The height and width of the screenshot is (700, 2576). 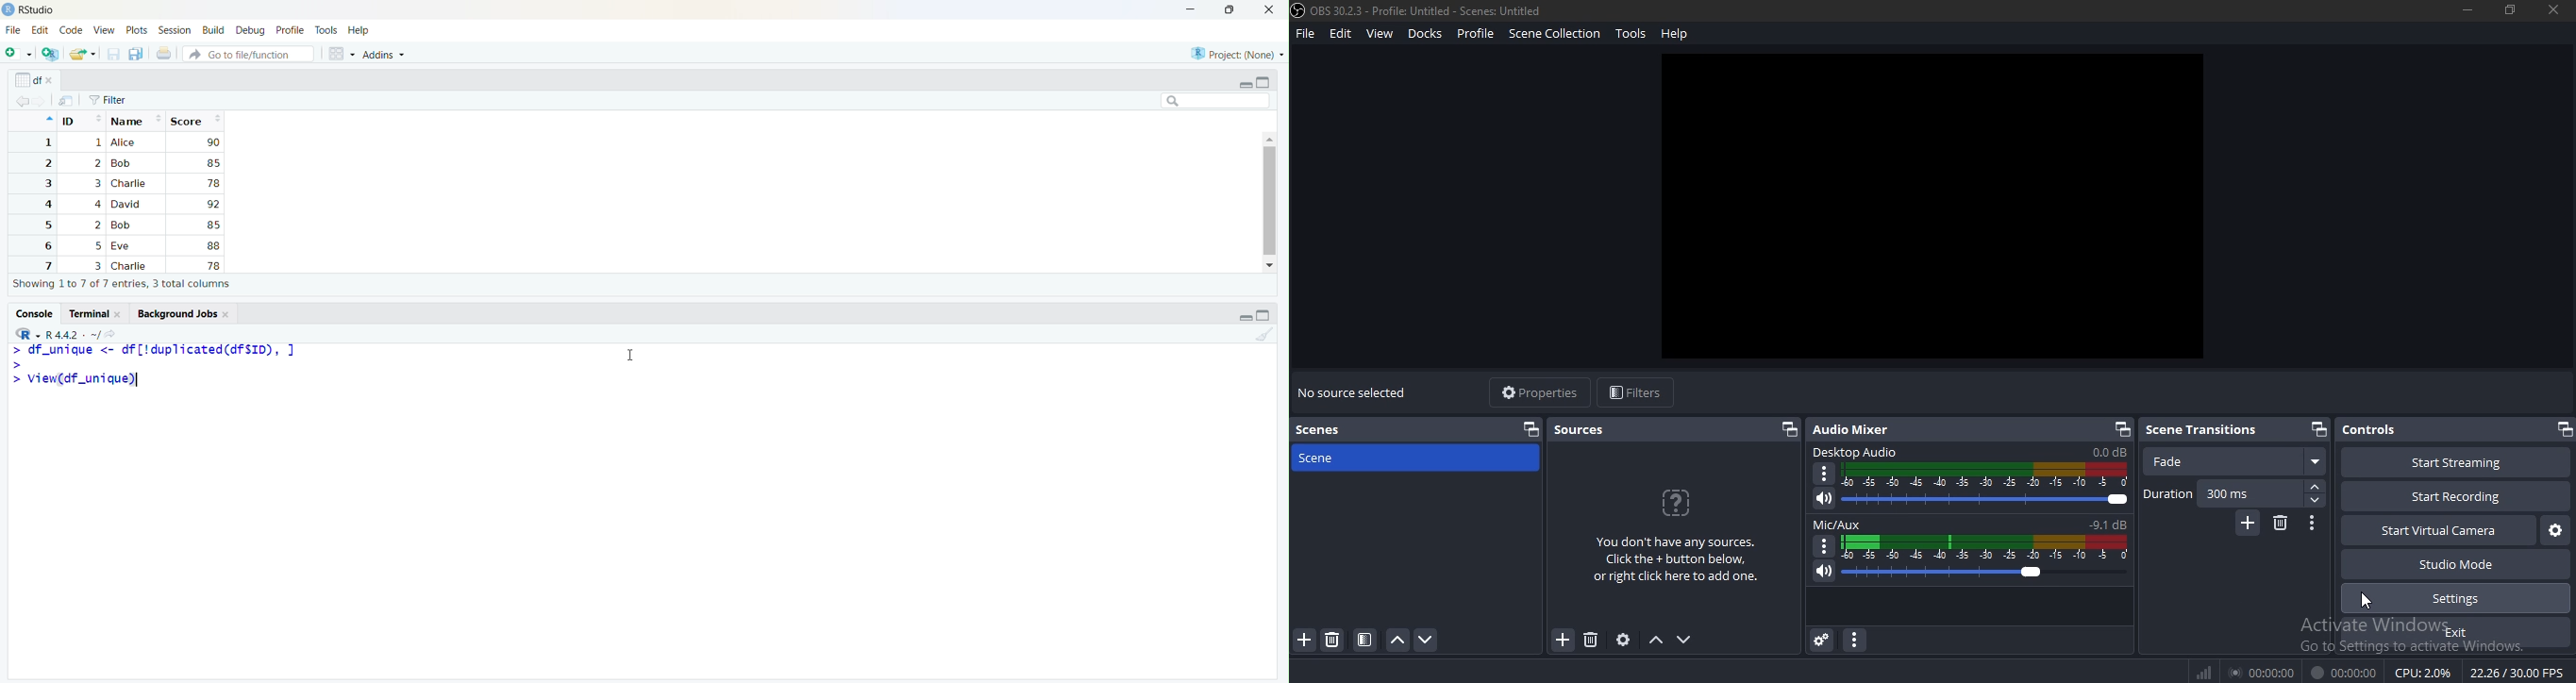 I want to click on Showing 1 to 7 of 7 entries, 3 total columns, so click(x=122, y=284).